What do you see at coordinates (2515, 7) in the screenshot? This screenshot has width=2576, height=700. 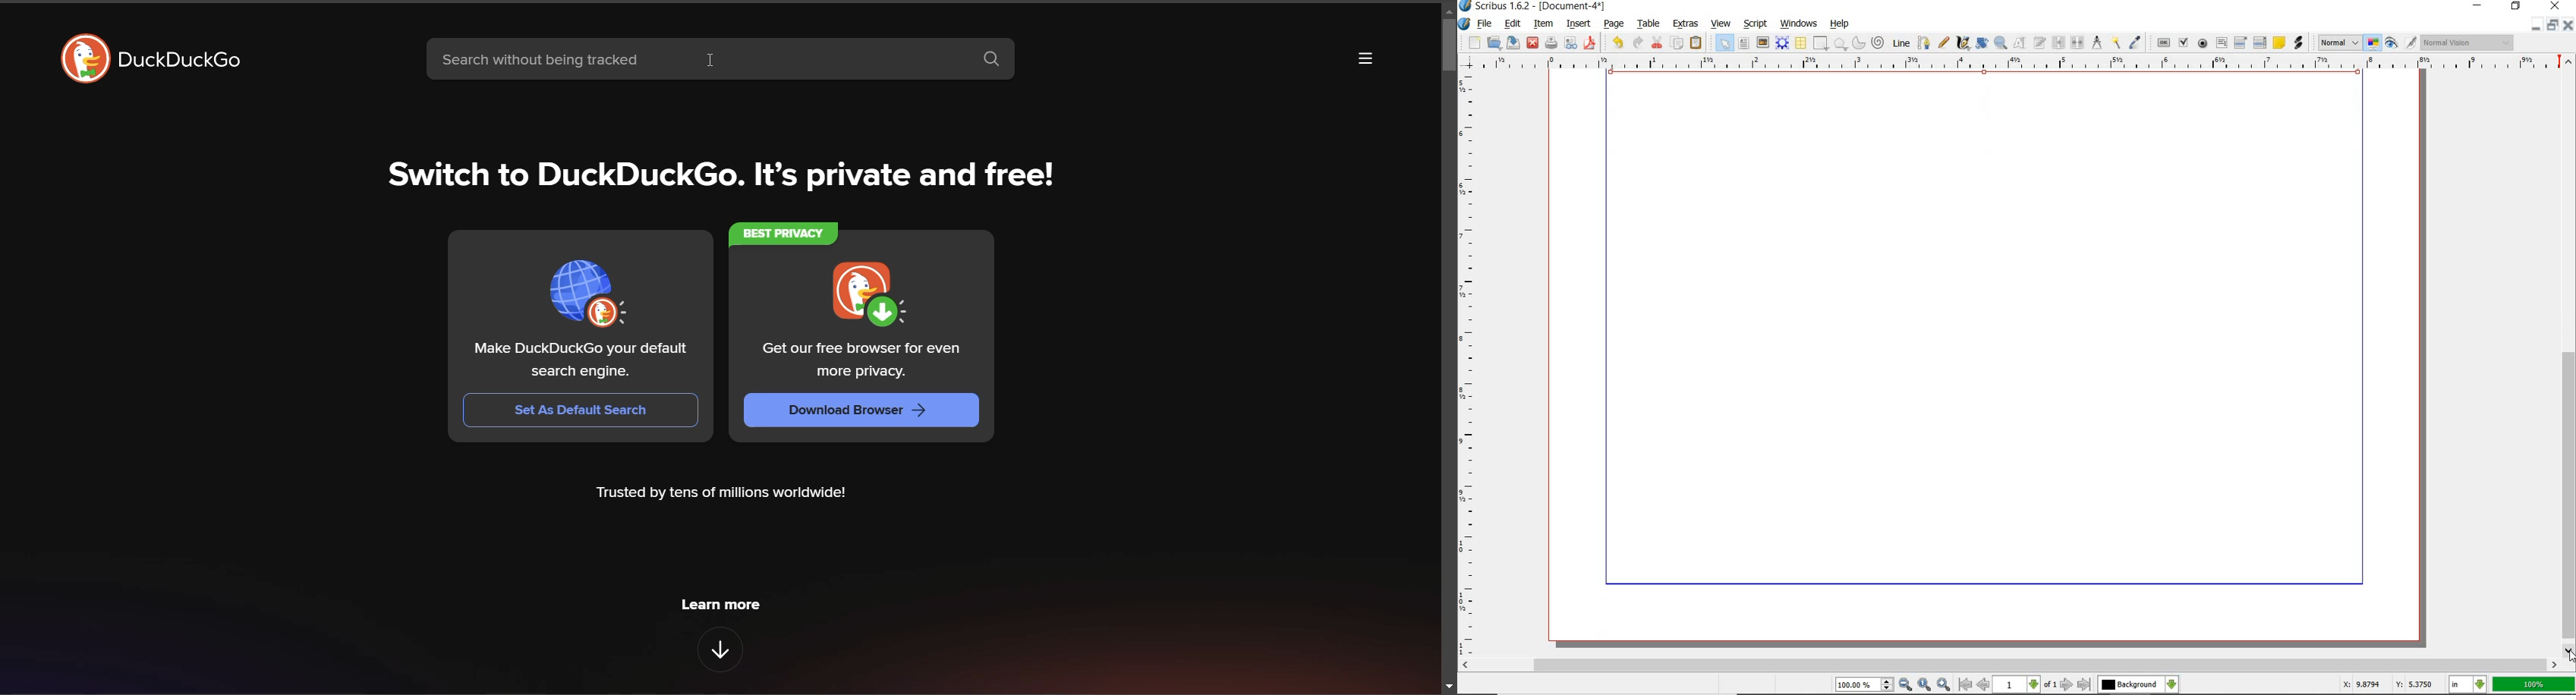 I see `restore` at bounding box center [2515, 7].